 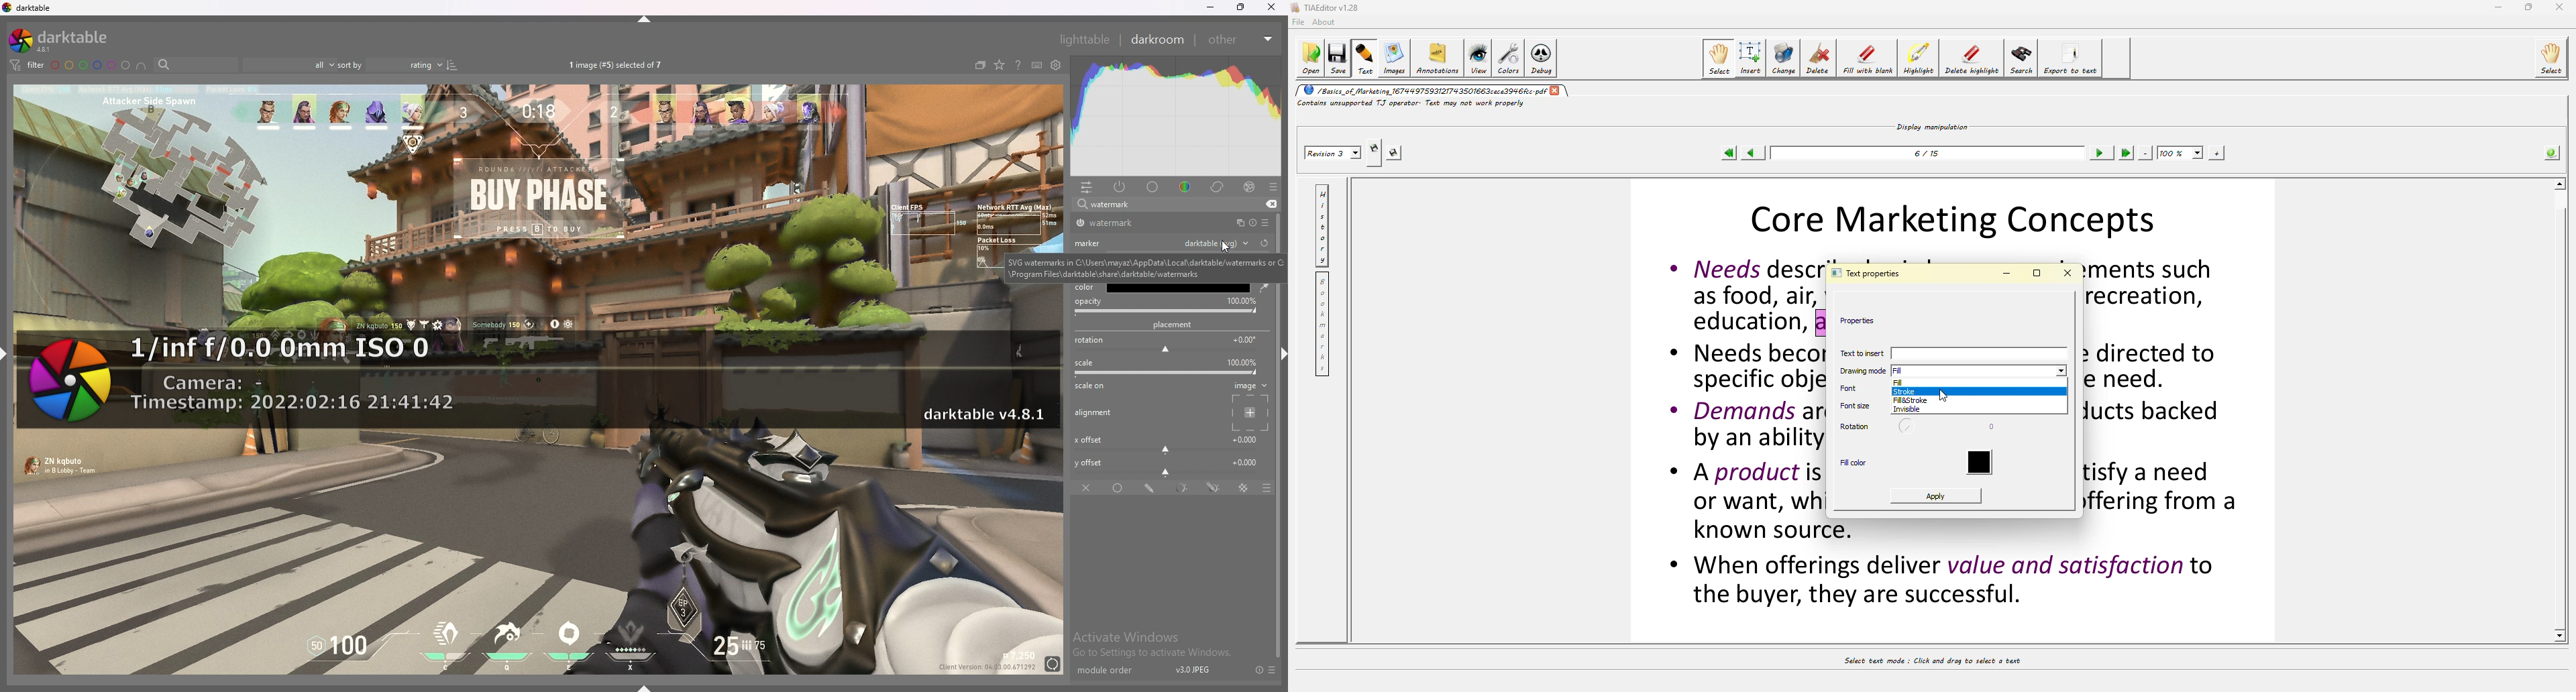 What do you see at coordinates (1122, 223) in the screenshot?
I see `watermark` at bounding box center [1122, 223].